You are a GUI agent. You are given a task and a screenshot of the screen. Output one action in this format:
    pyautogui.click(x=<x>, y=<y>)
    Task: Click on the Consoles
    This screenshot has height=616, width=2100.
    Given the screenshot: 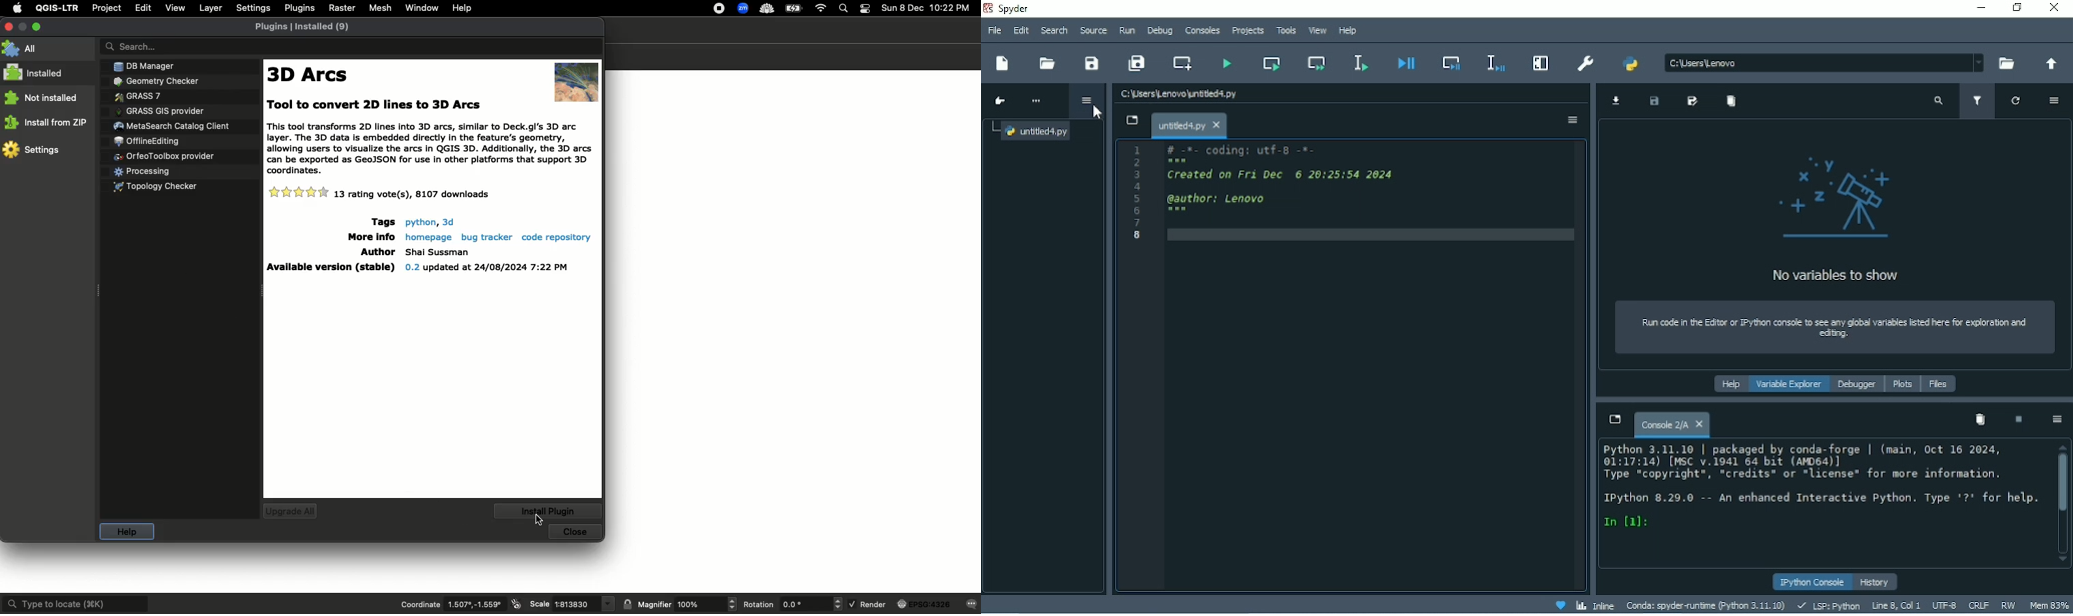 What is the action you would take?
    pyautogui.click(x=1202, y=31)
    